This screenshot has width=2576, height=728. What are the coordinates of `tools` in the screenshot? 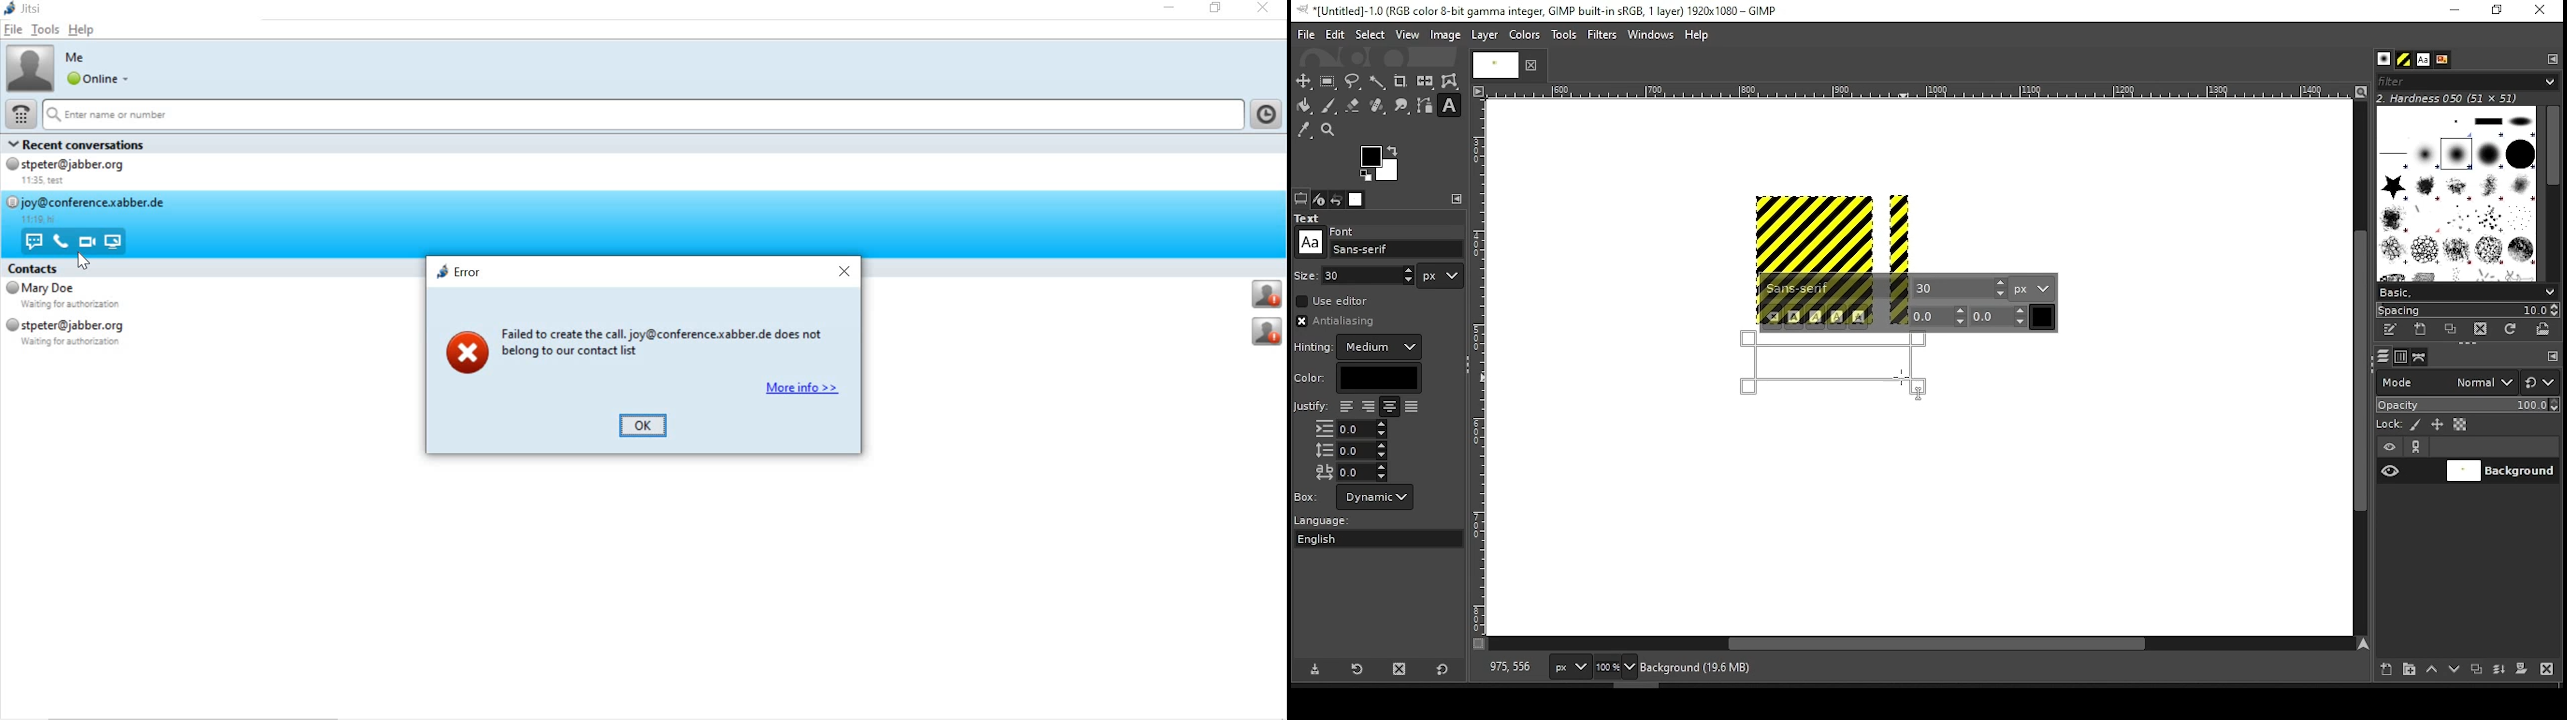 It's located at (44, 29).